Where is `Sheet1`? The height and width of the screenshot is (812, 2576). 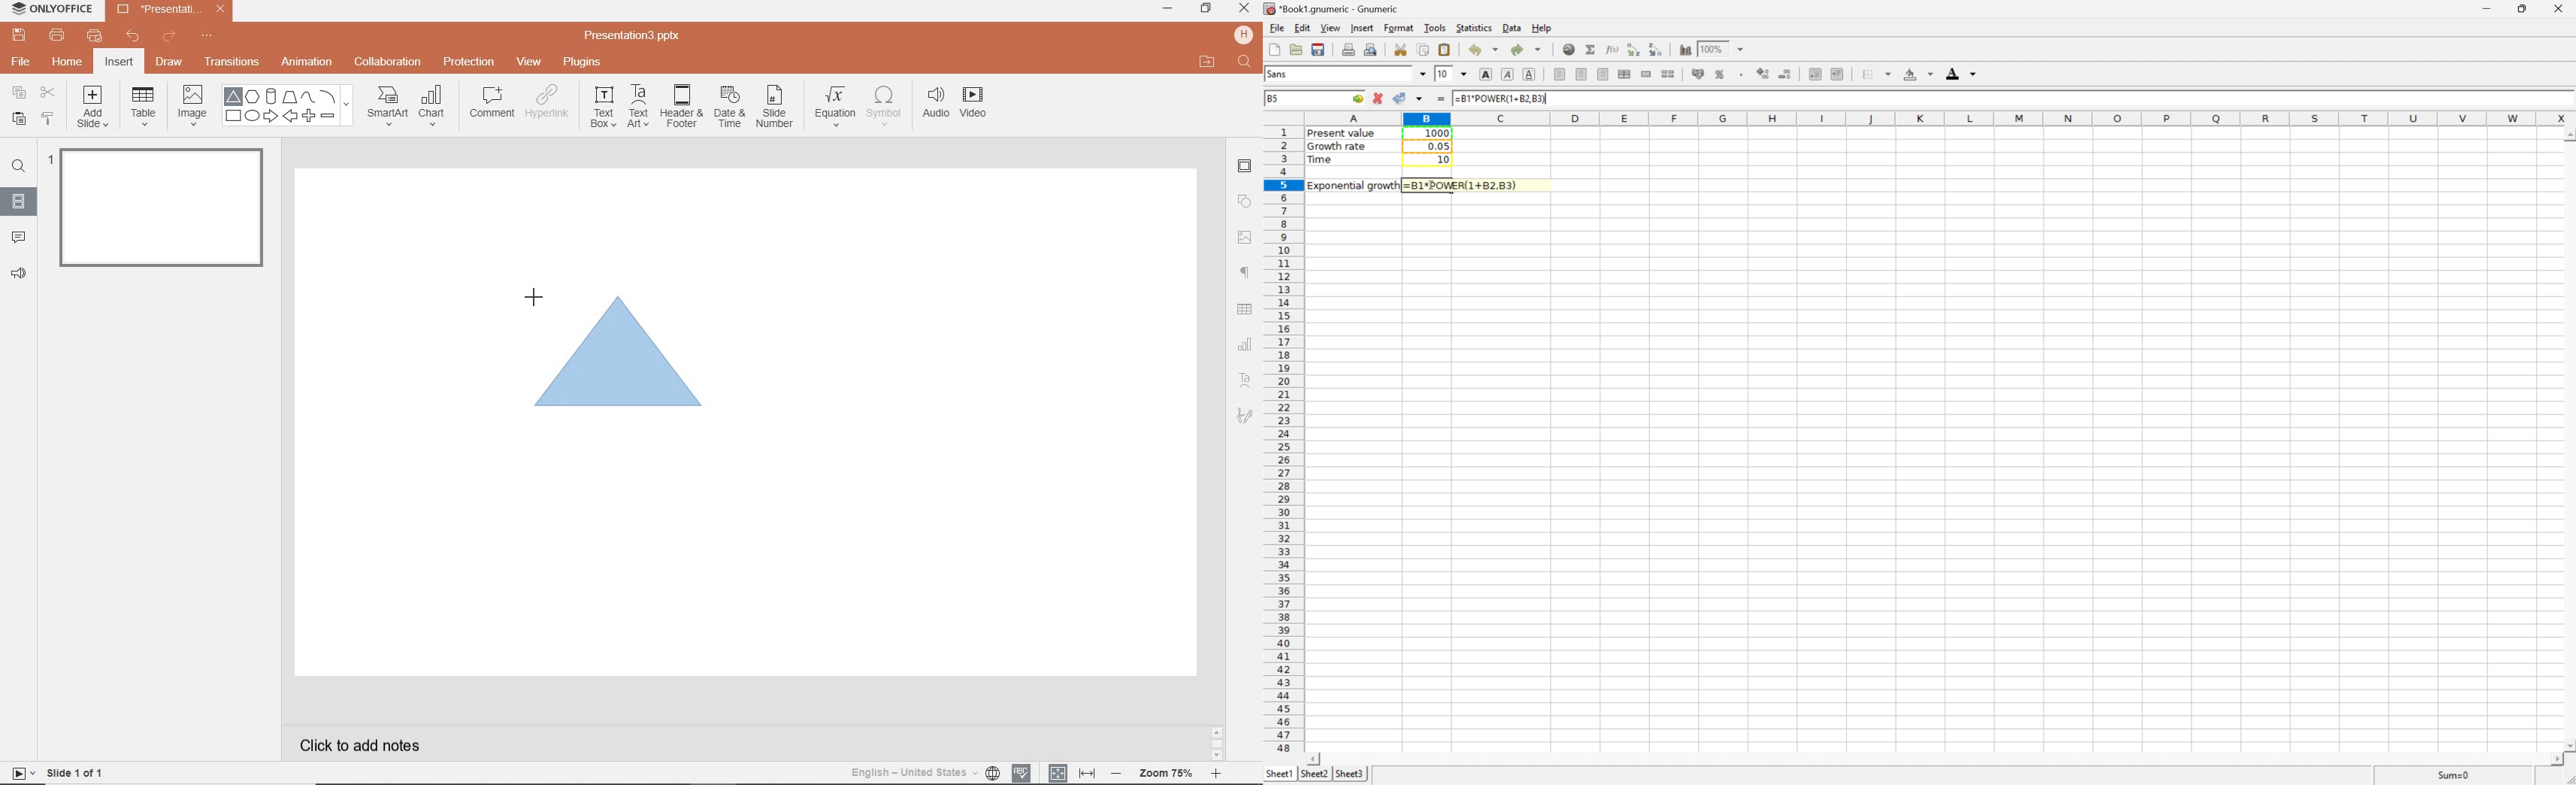
Sheet1 is located at coordinates (1280, 775).